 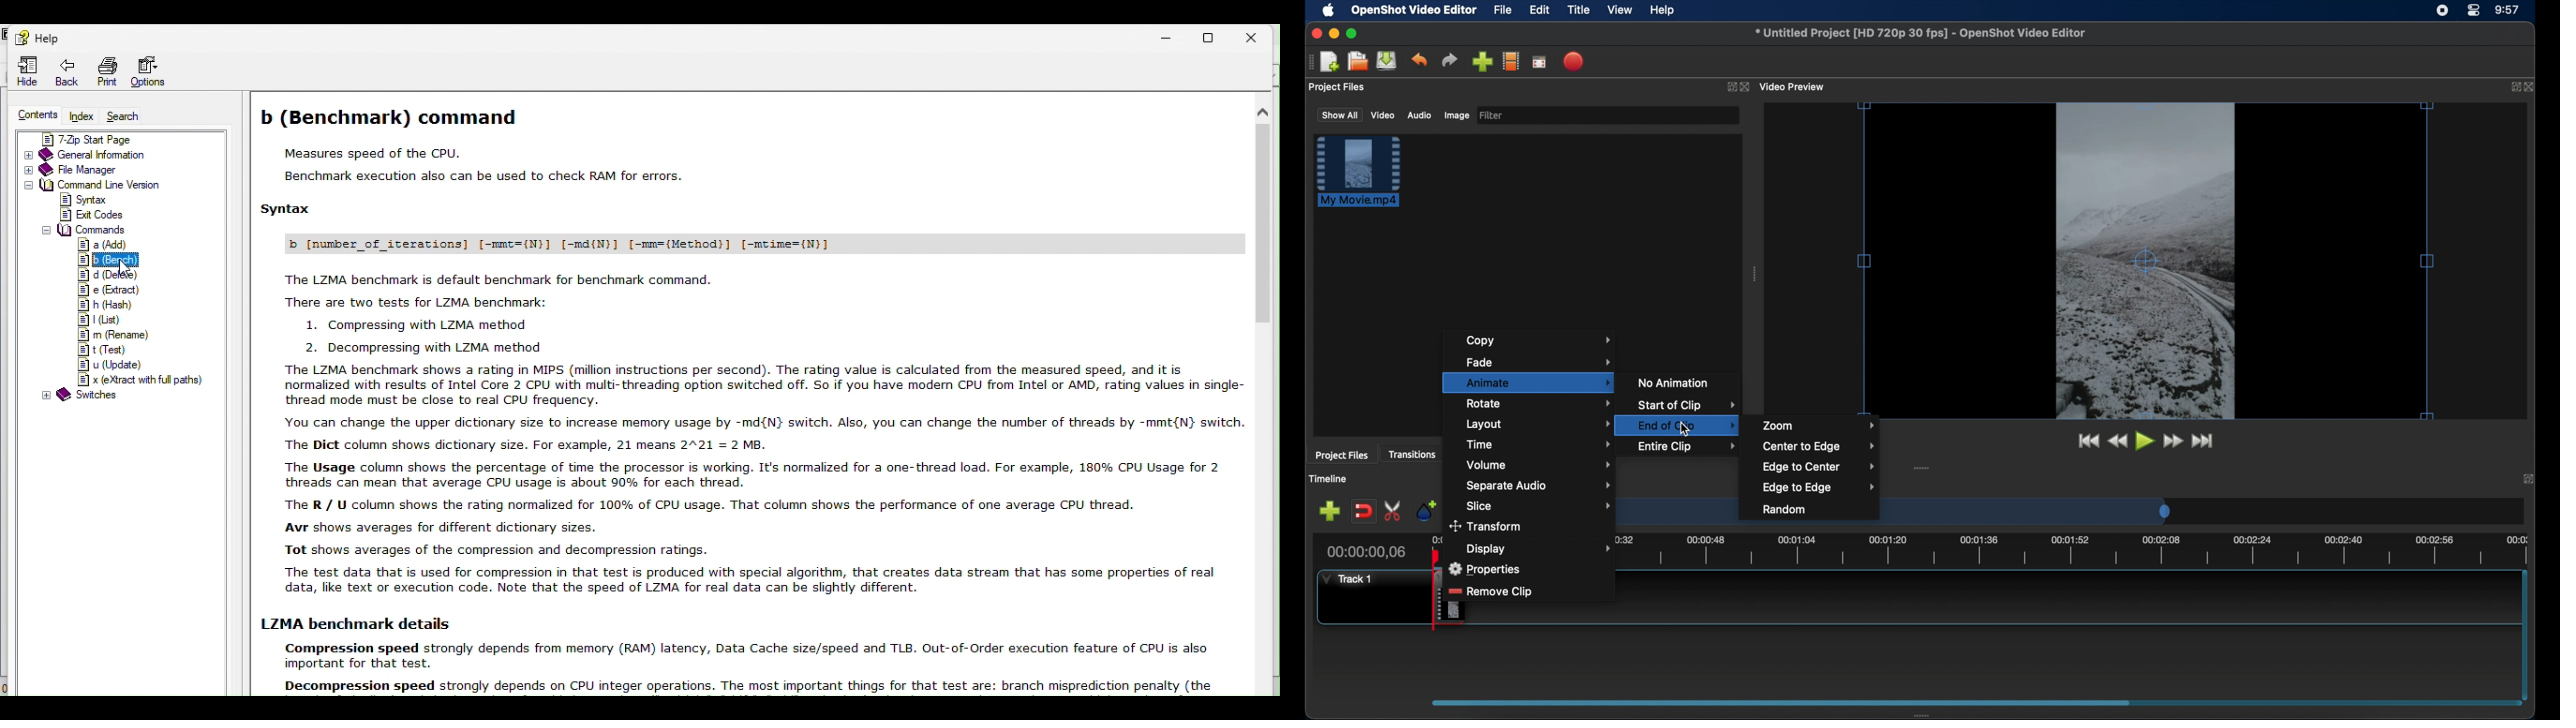 I want to click on Options, so click(x=152, y=70).